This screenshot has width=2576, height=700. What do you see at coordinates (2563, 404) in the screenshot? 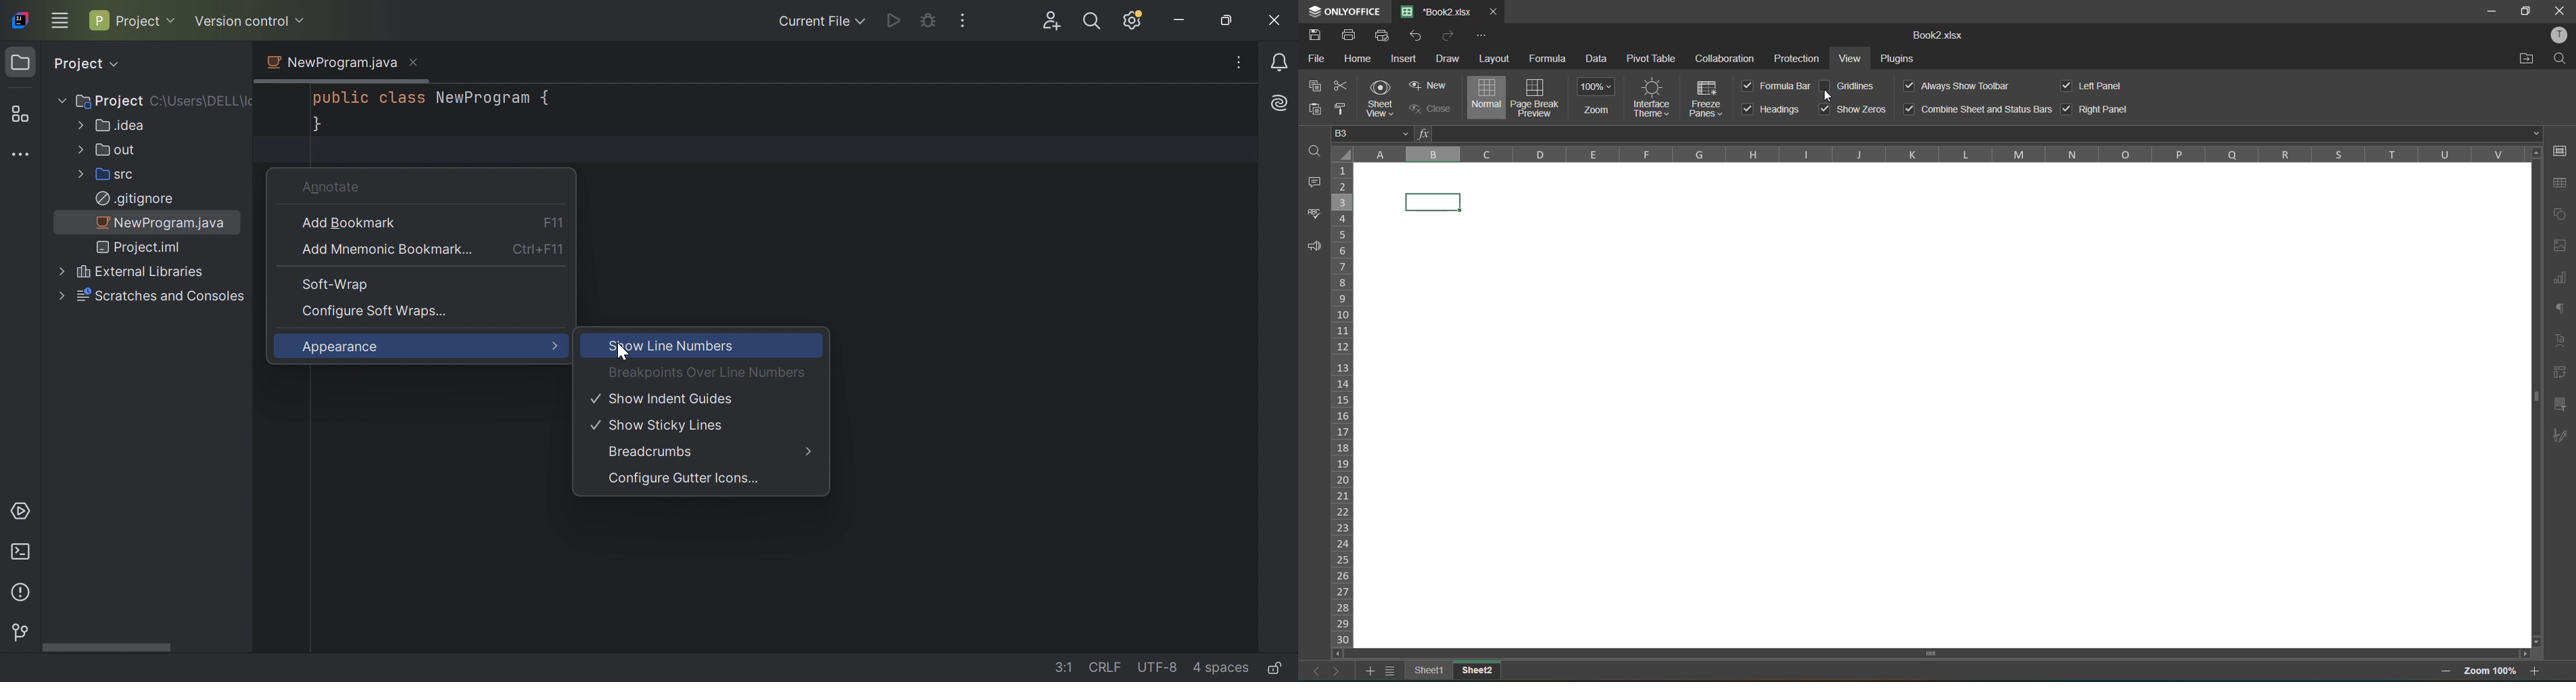
I see `slicer` at bounding box center [2563, 404].